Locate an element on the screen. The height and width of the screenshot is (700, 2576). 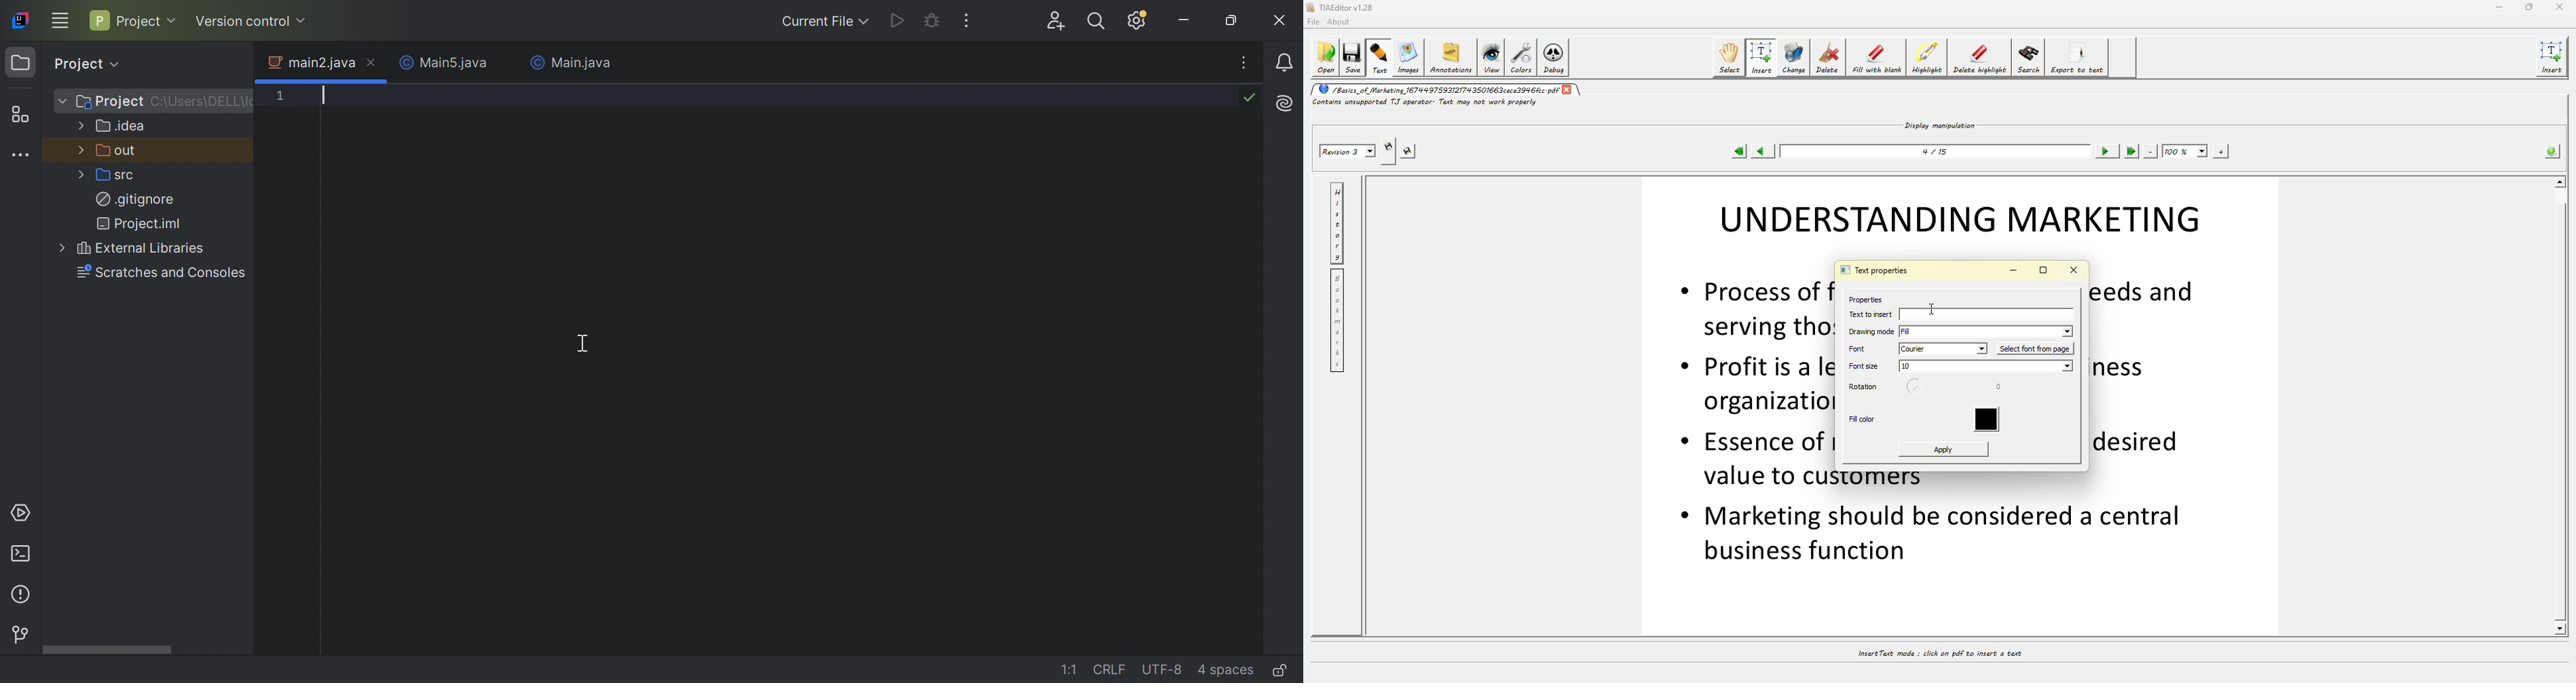
UTF-8 is located at coordinates (1165, 670).